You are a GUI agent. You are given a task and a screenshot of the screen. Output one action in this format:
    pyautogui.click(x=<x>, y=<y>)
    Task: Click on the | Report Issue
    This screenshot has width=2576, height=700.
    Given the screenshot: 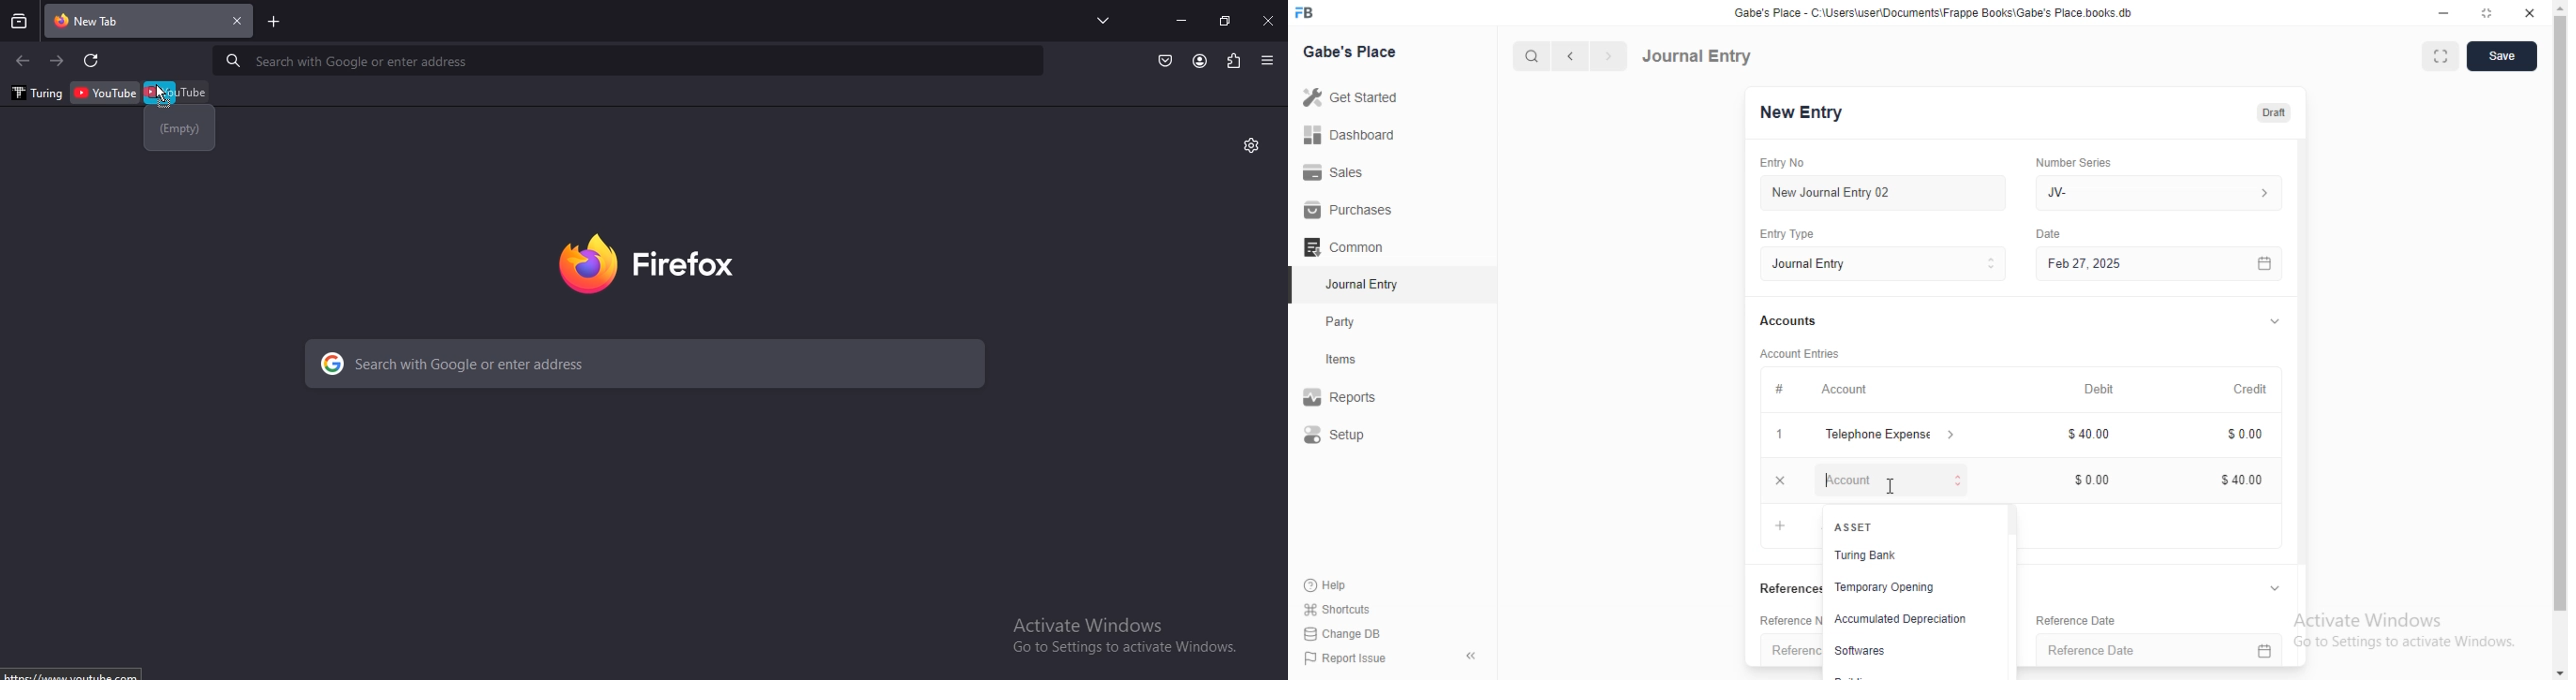 What is the action you would take?
    pyautogui.click(x=1347, y=658)
    